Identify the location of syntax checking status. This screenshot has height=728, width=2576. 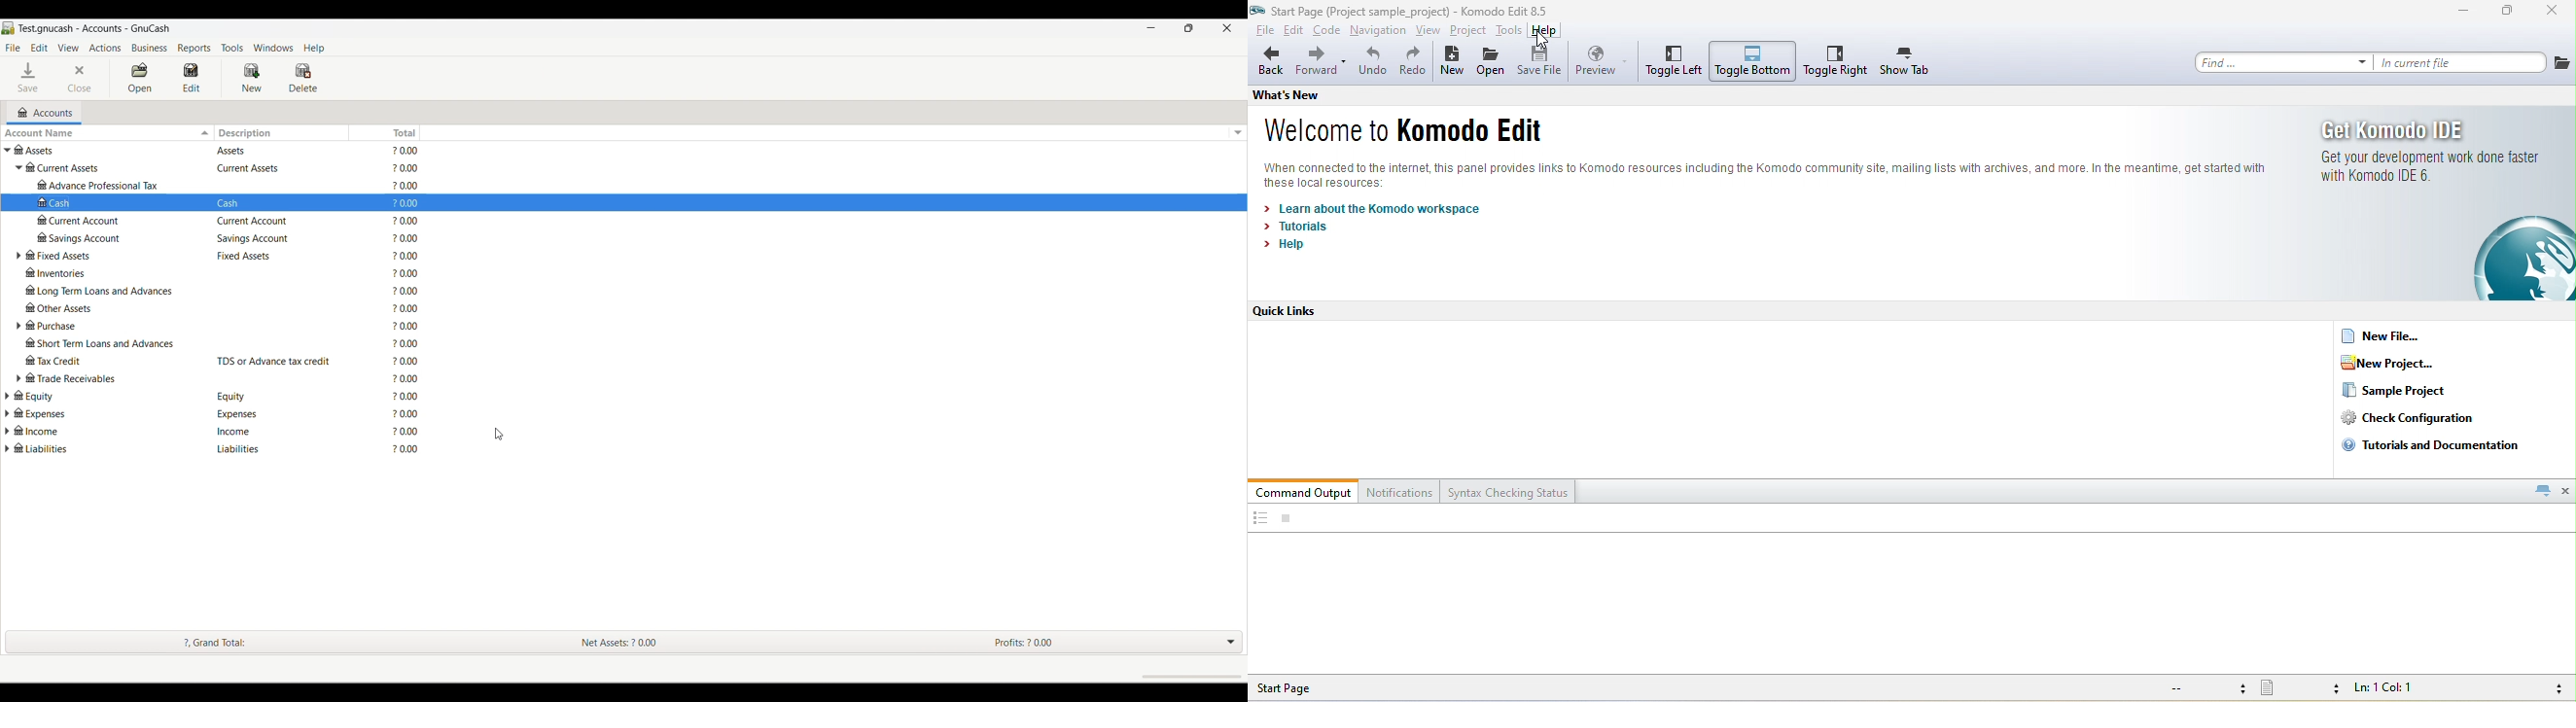
(1509, 491).